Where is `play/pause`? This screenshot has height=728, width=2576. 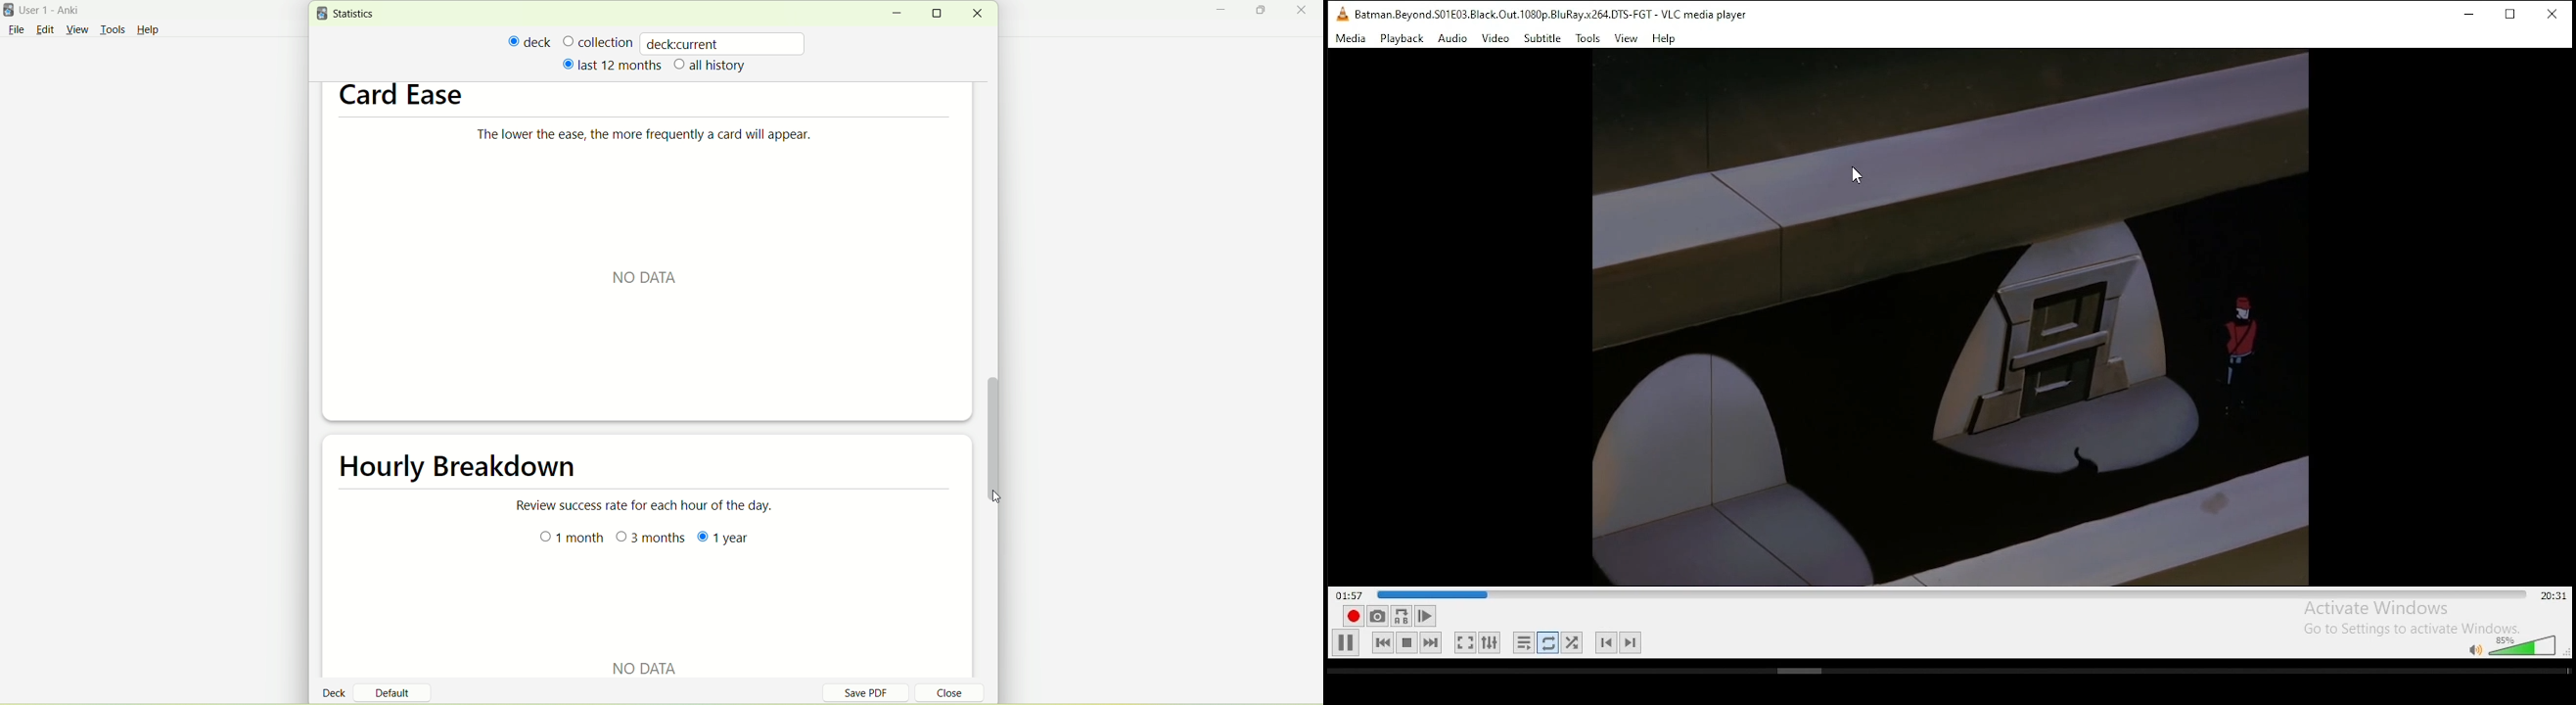 play/pause is located at coordinates (1346, 643).